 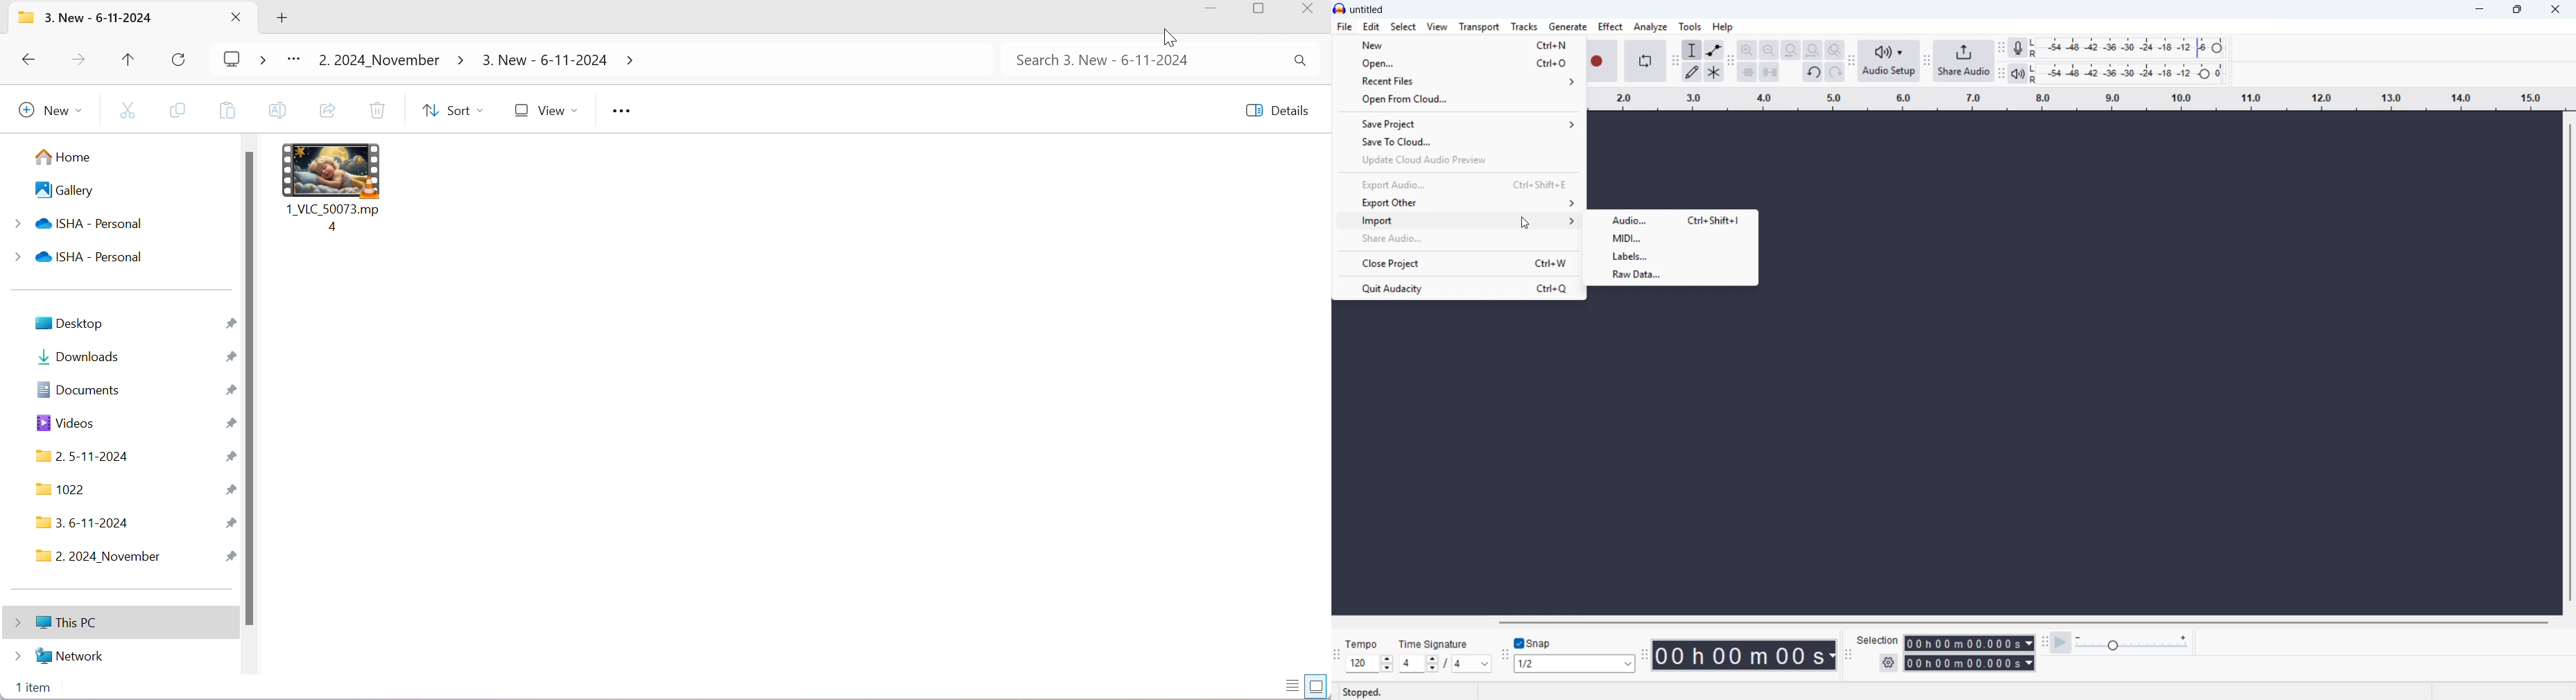 I want to click on Share, so click(x=328, y=110).